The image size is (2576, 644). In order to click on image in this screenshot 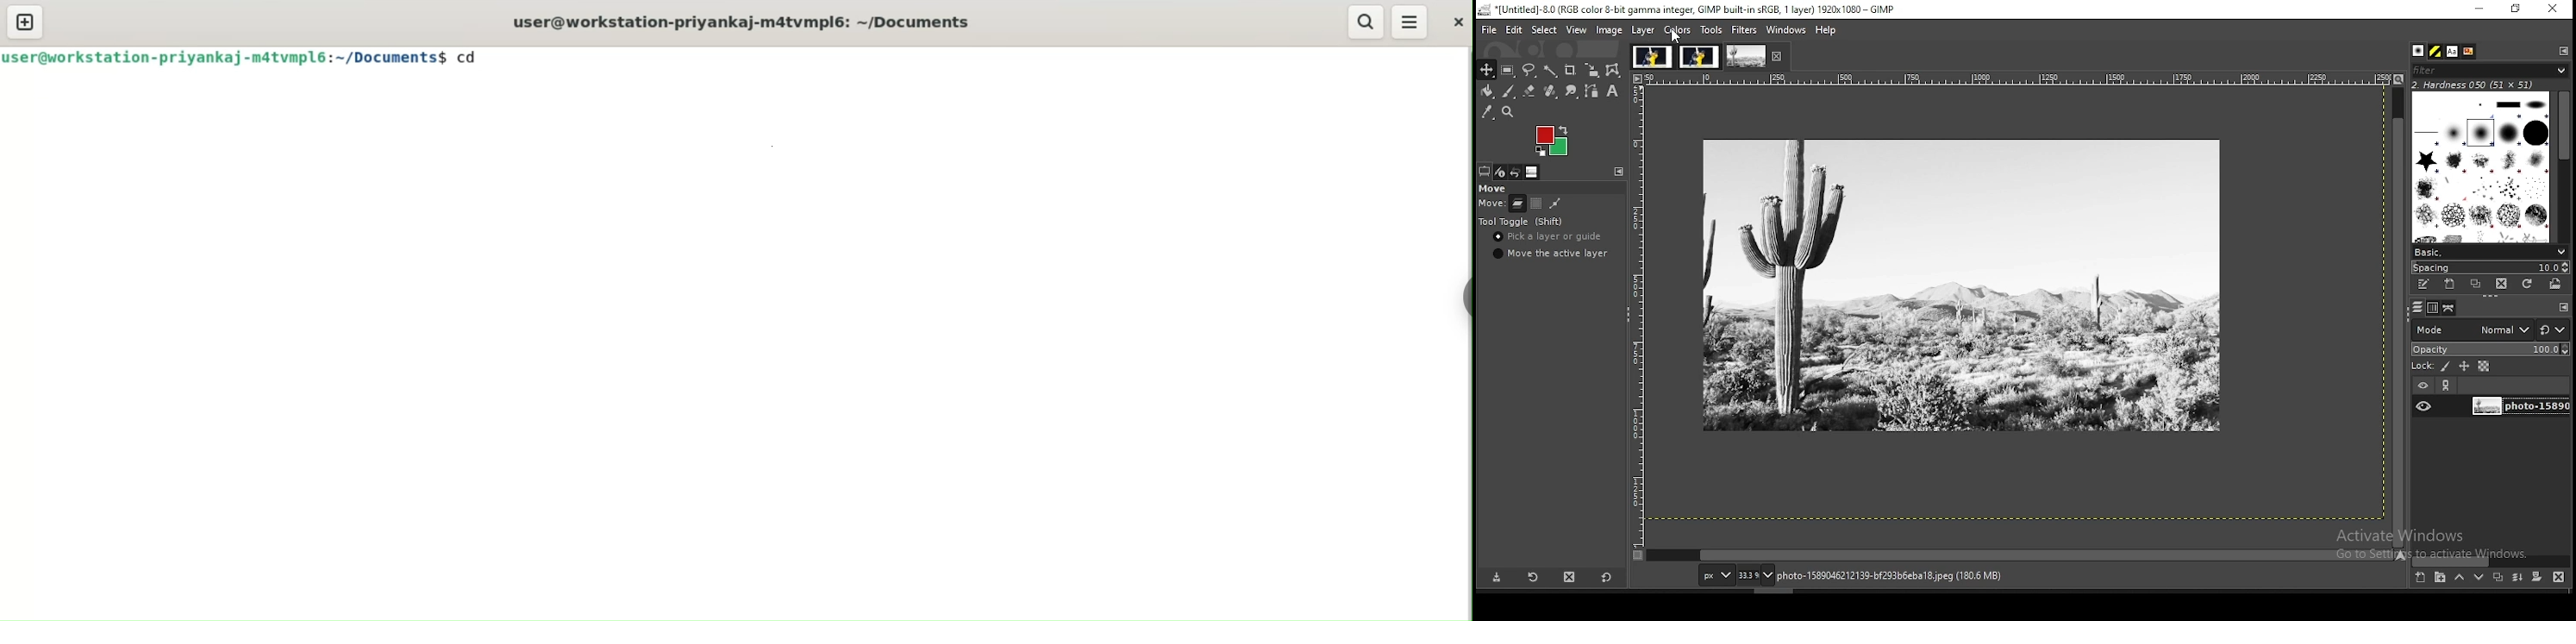, I will do `click(1962, 285)`.